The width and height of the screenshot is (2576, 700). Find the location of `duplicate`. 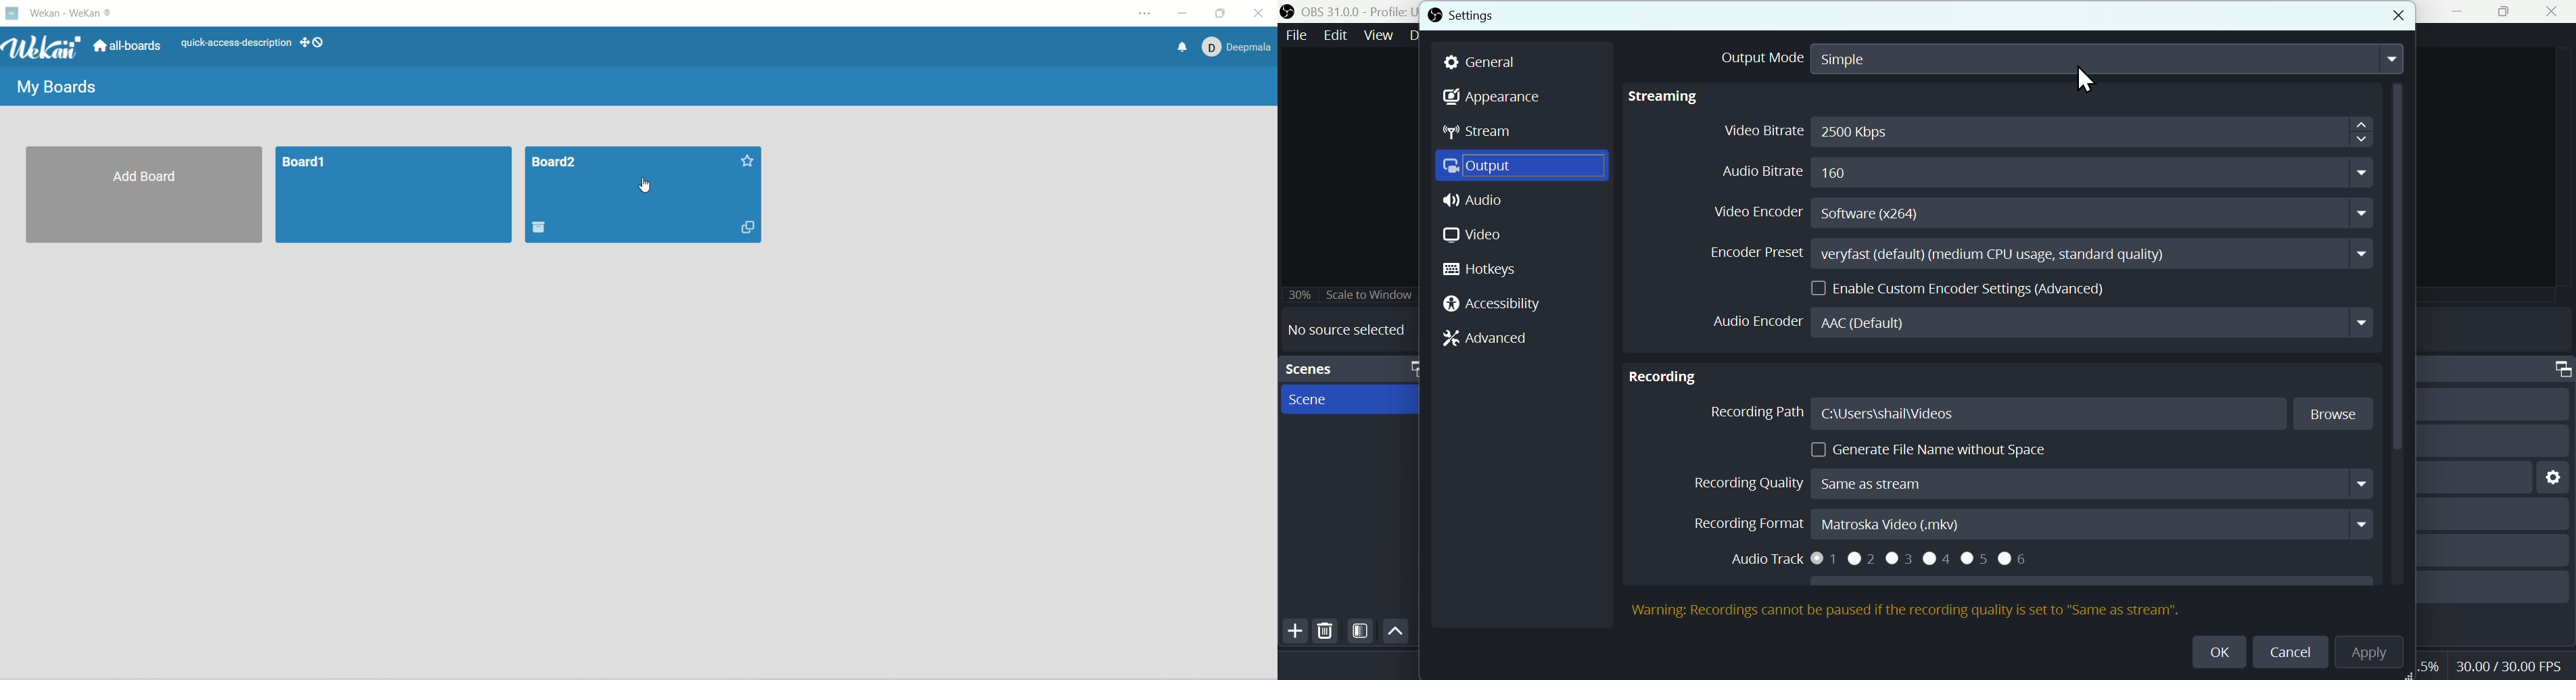

duplicate is located at coordinates (746, 229).